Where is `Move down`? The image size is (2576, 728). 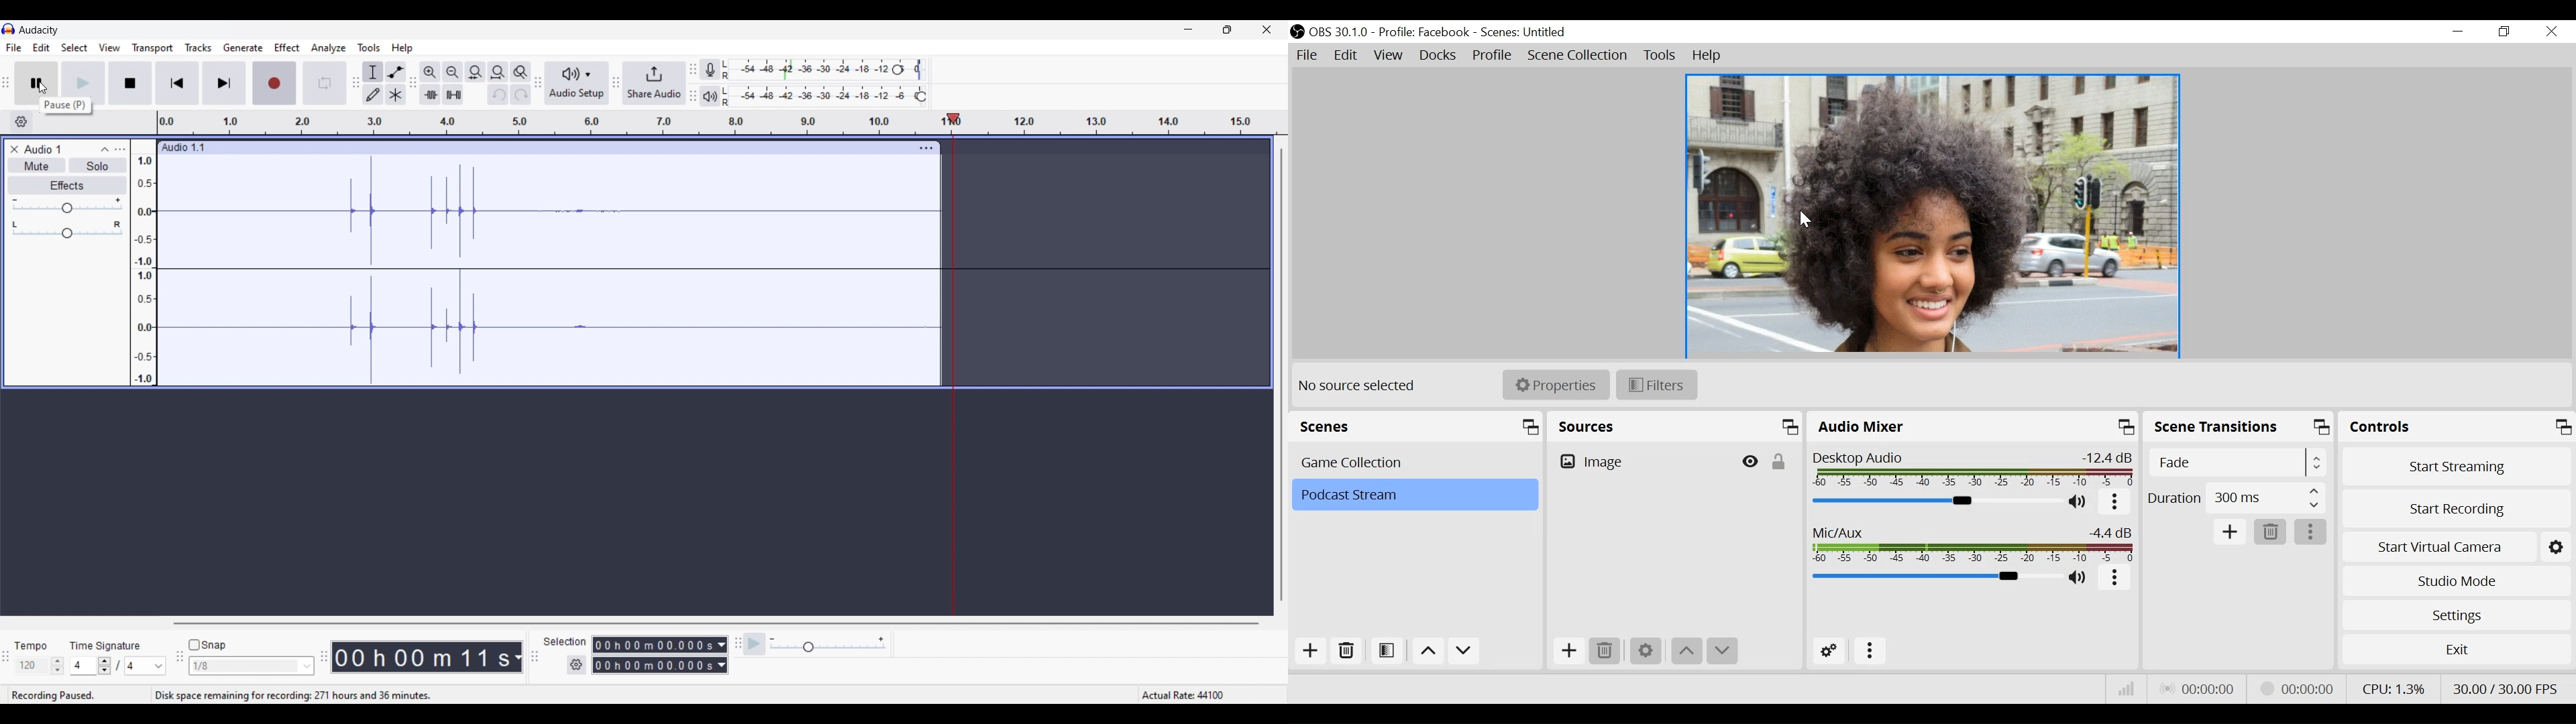
Move down is located at coordinates (1464, 653).